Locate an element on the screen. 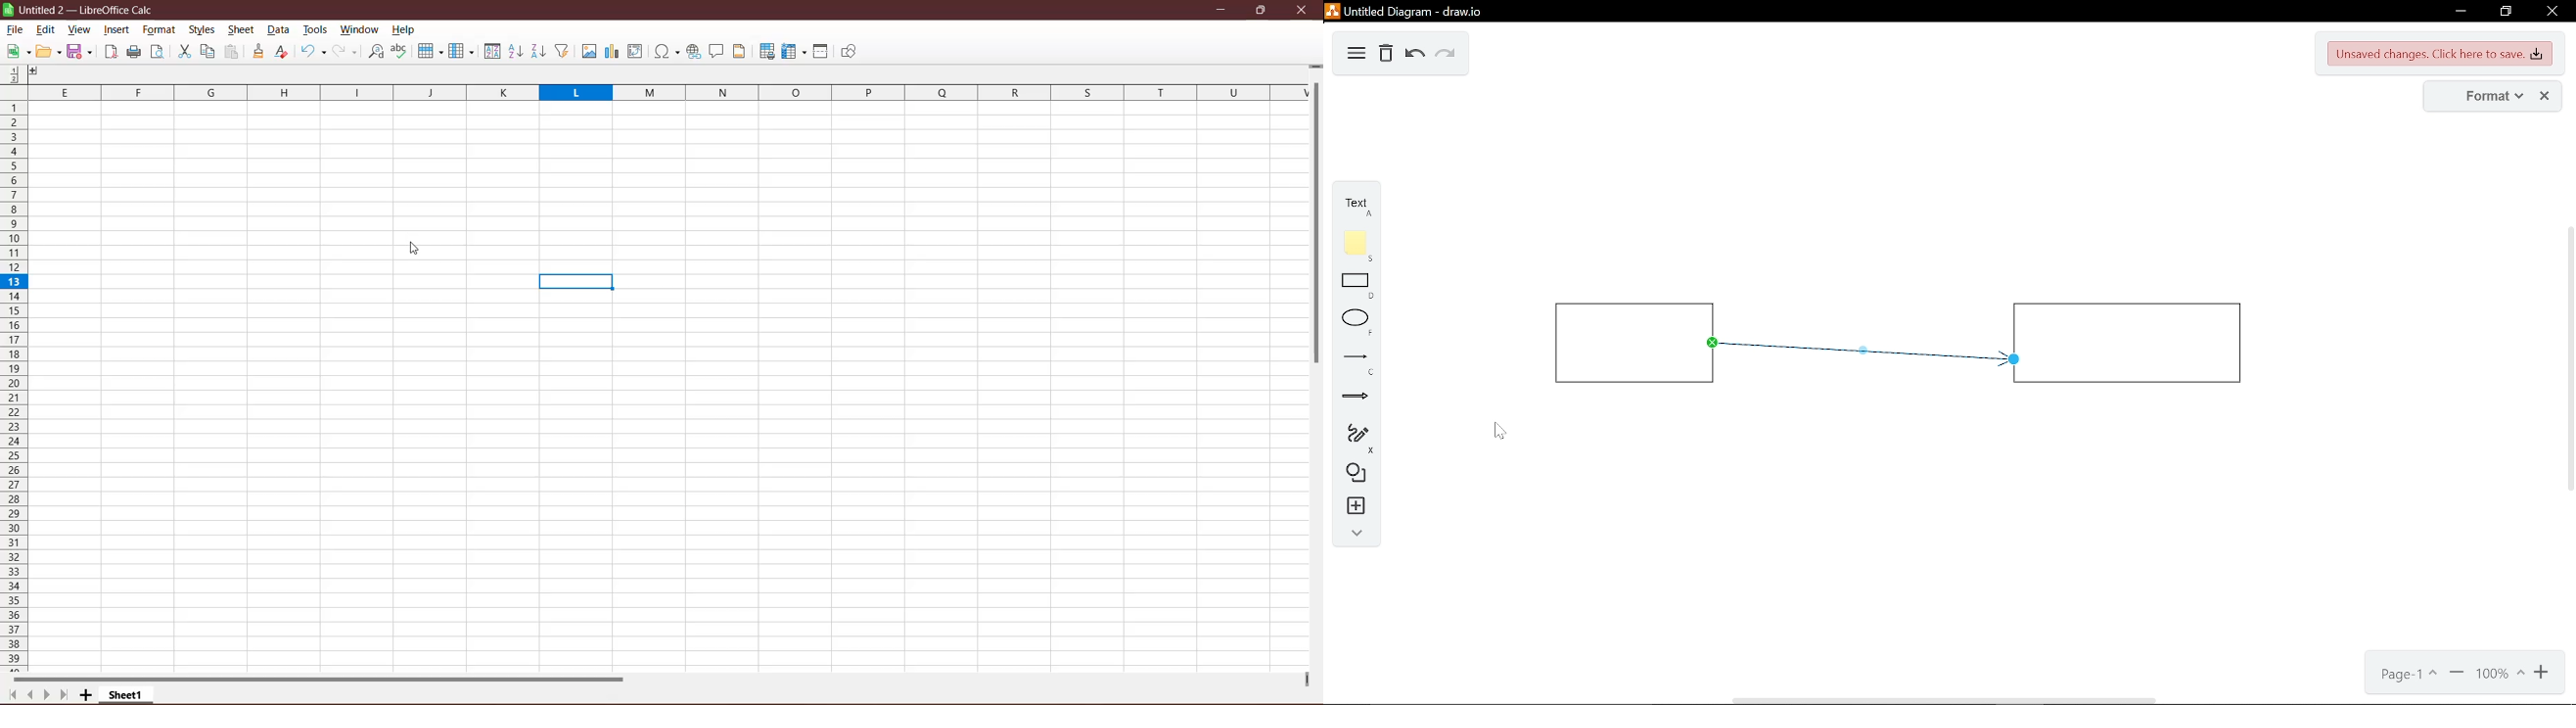 The image size is (2576, 728). current page is located at coordinates (2406, 677).